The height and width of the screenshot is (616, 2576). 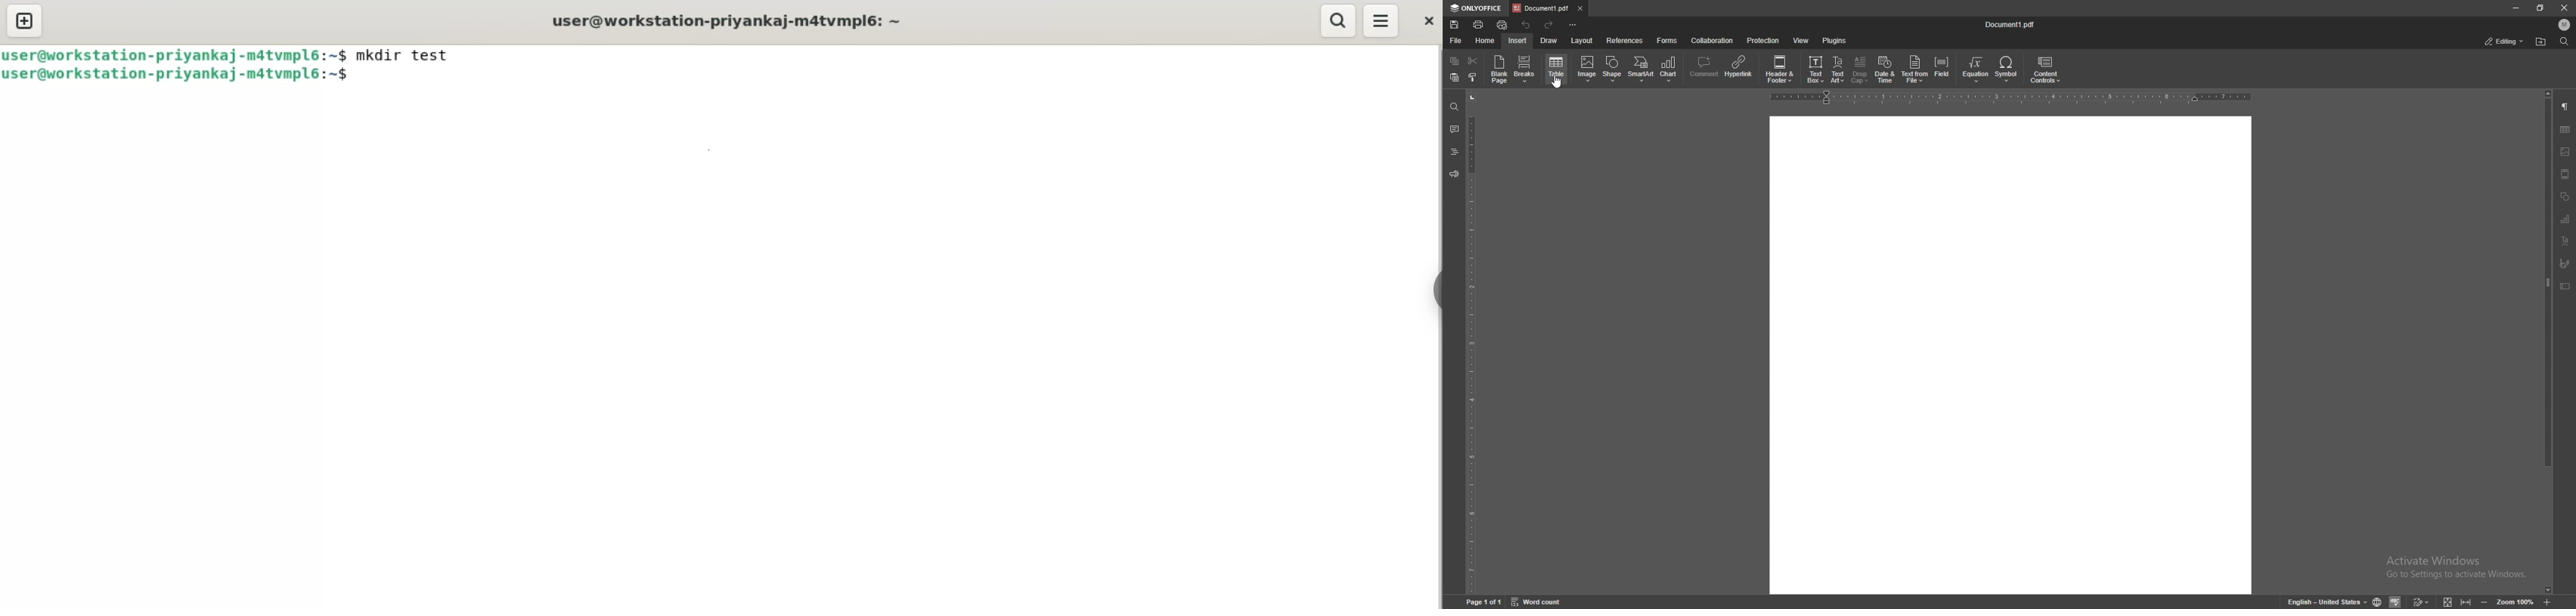 I want to click on minimize, so click(x=2516, y=8).